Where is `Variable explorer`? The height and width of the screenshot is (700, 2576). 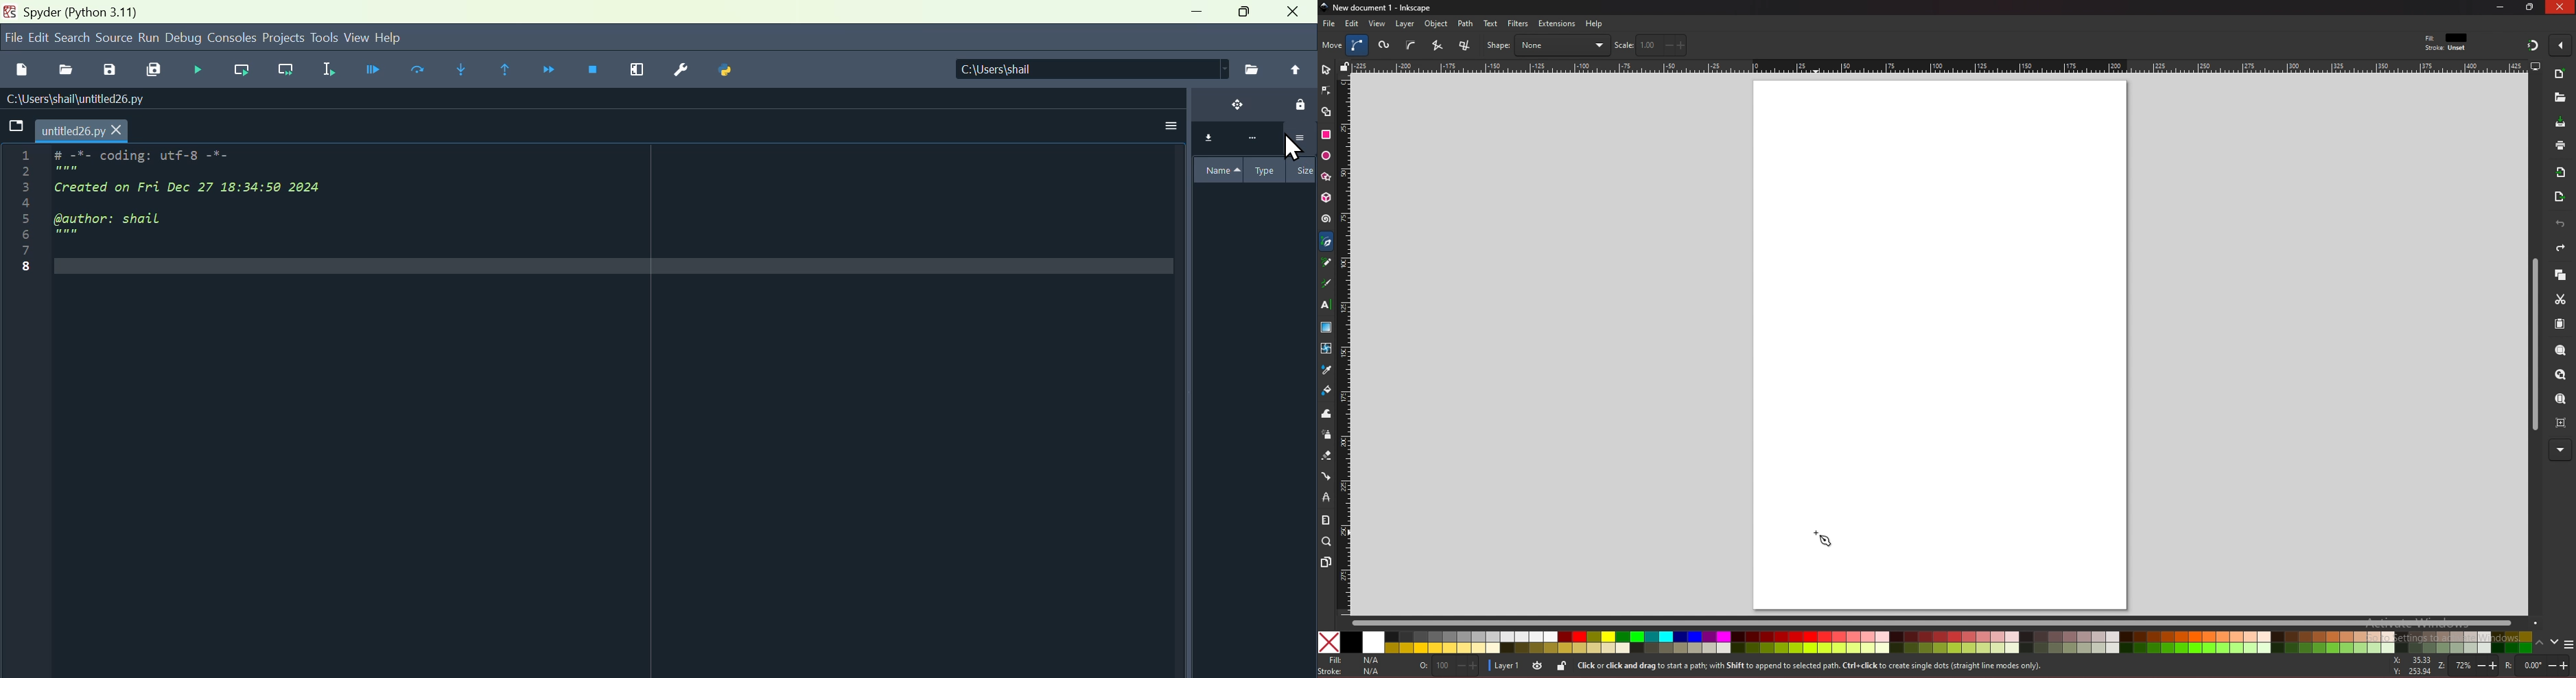 Variable explorer is located at coordinates (1252, 249).